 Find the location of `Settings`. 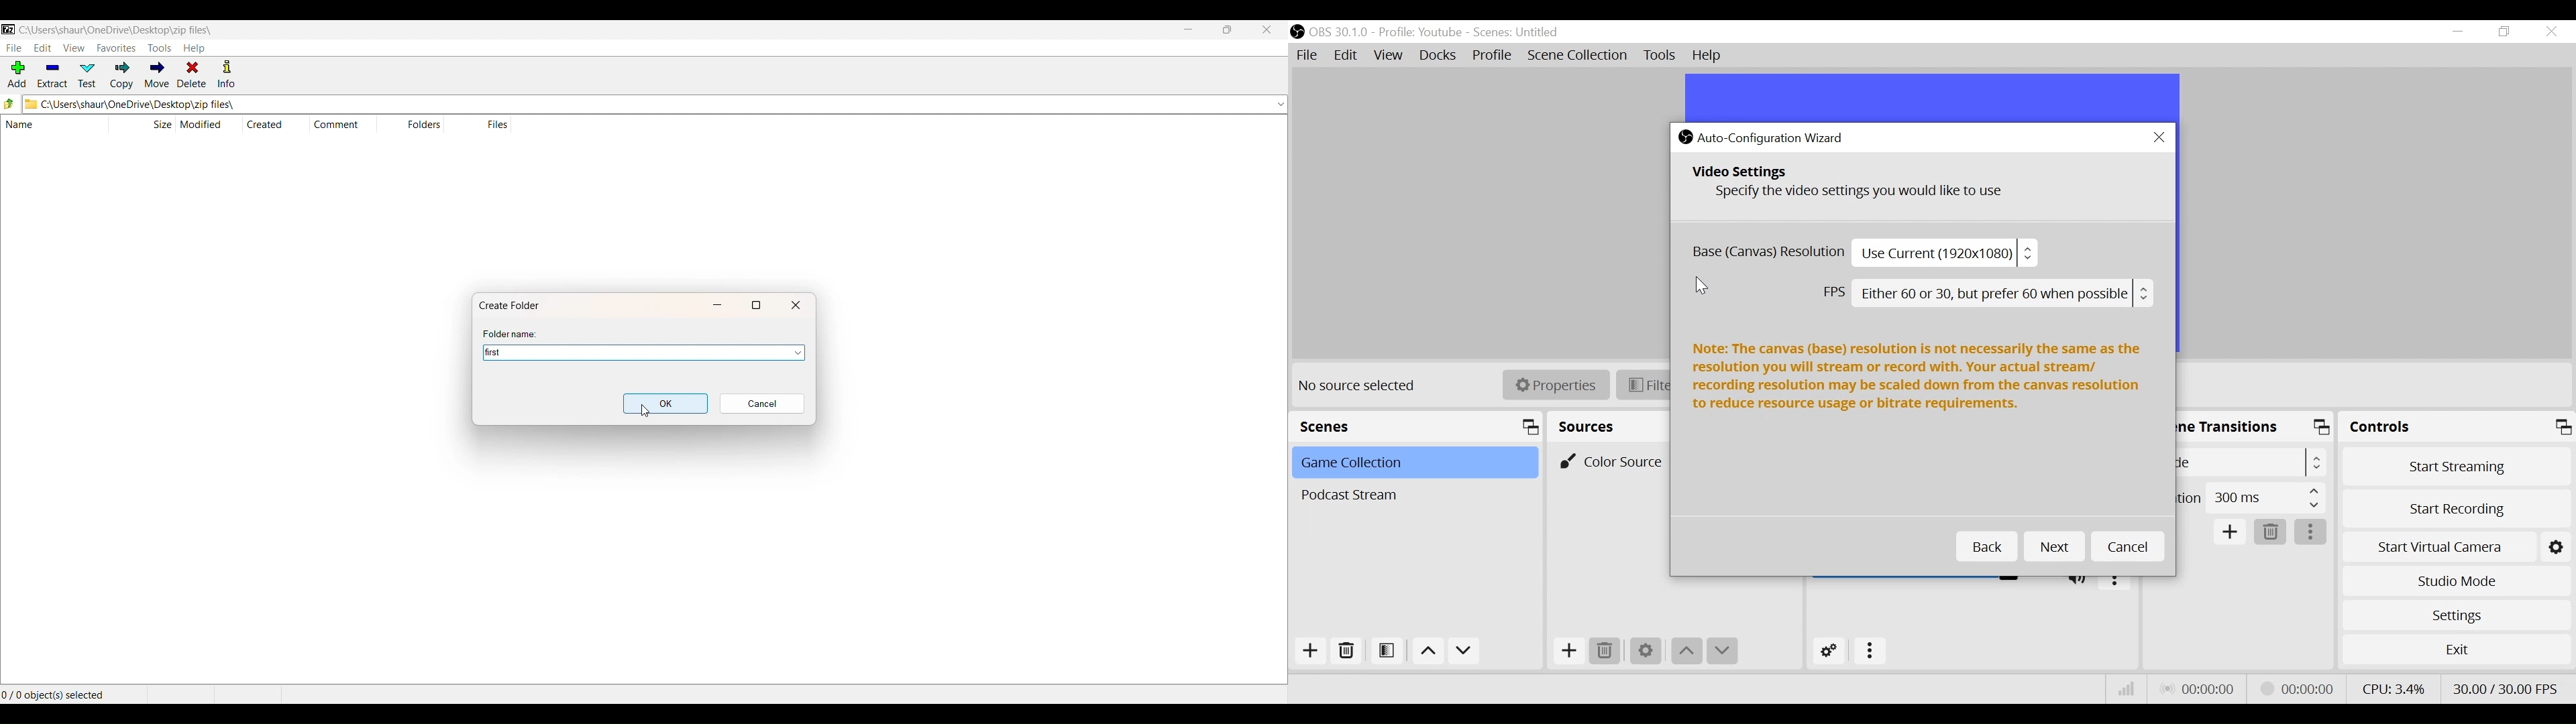

Settings is located at coordinates (1646, 652).